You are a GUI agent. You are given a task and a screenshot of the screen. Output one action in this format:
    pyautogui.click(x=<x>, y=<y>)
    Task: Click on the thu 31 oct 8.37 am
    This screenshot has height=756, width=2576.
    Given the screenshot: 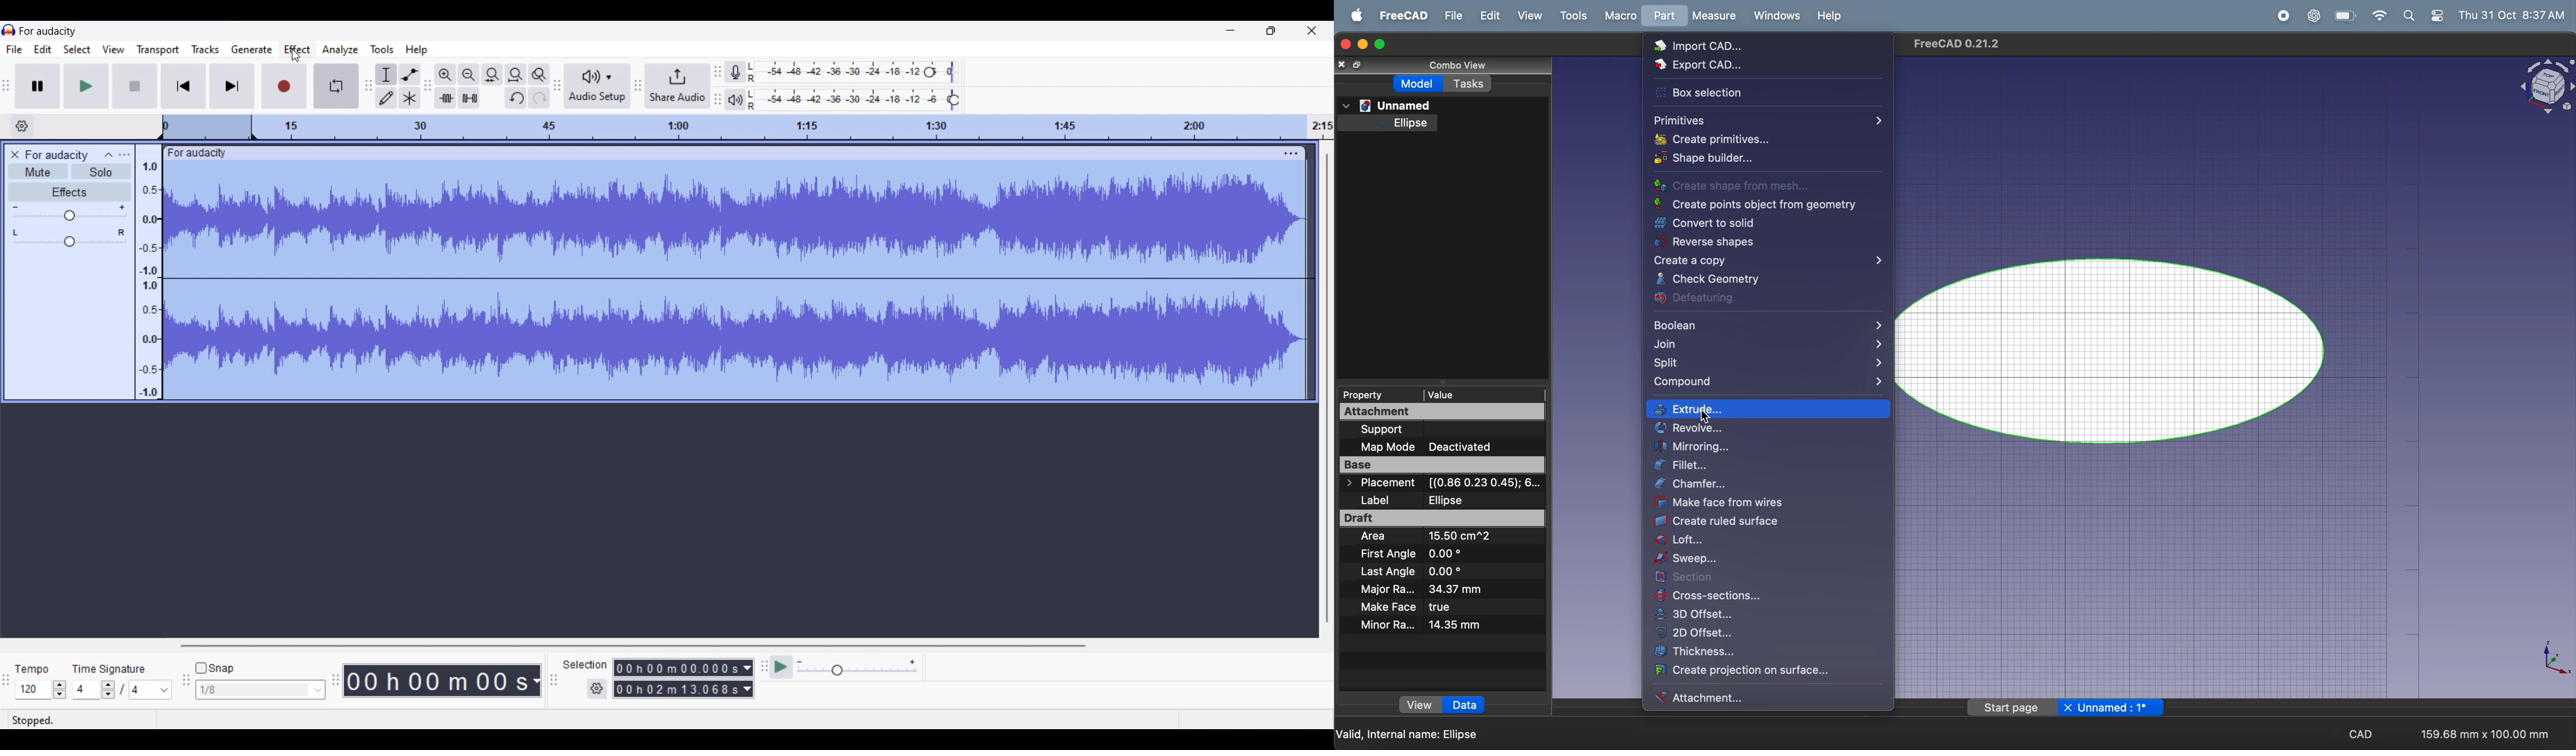 What is the action you would take?
    pyautogui.click(x=2513, y=14)
    